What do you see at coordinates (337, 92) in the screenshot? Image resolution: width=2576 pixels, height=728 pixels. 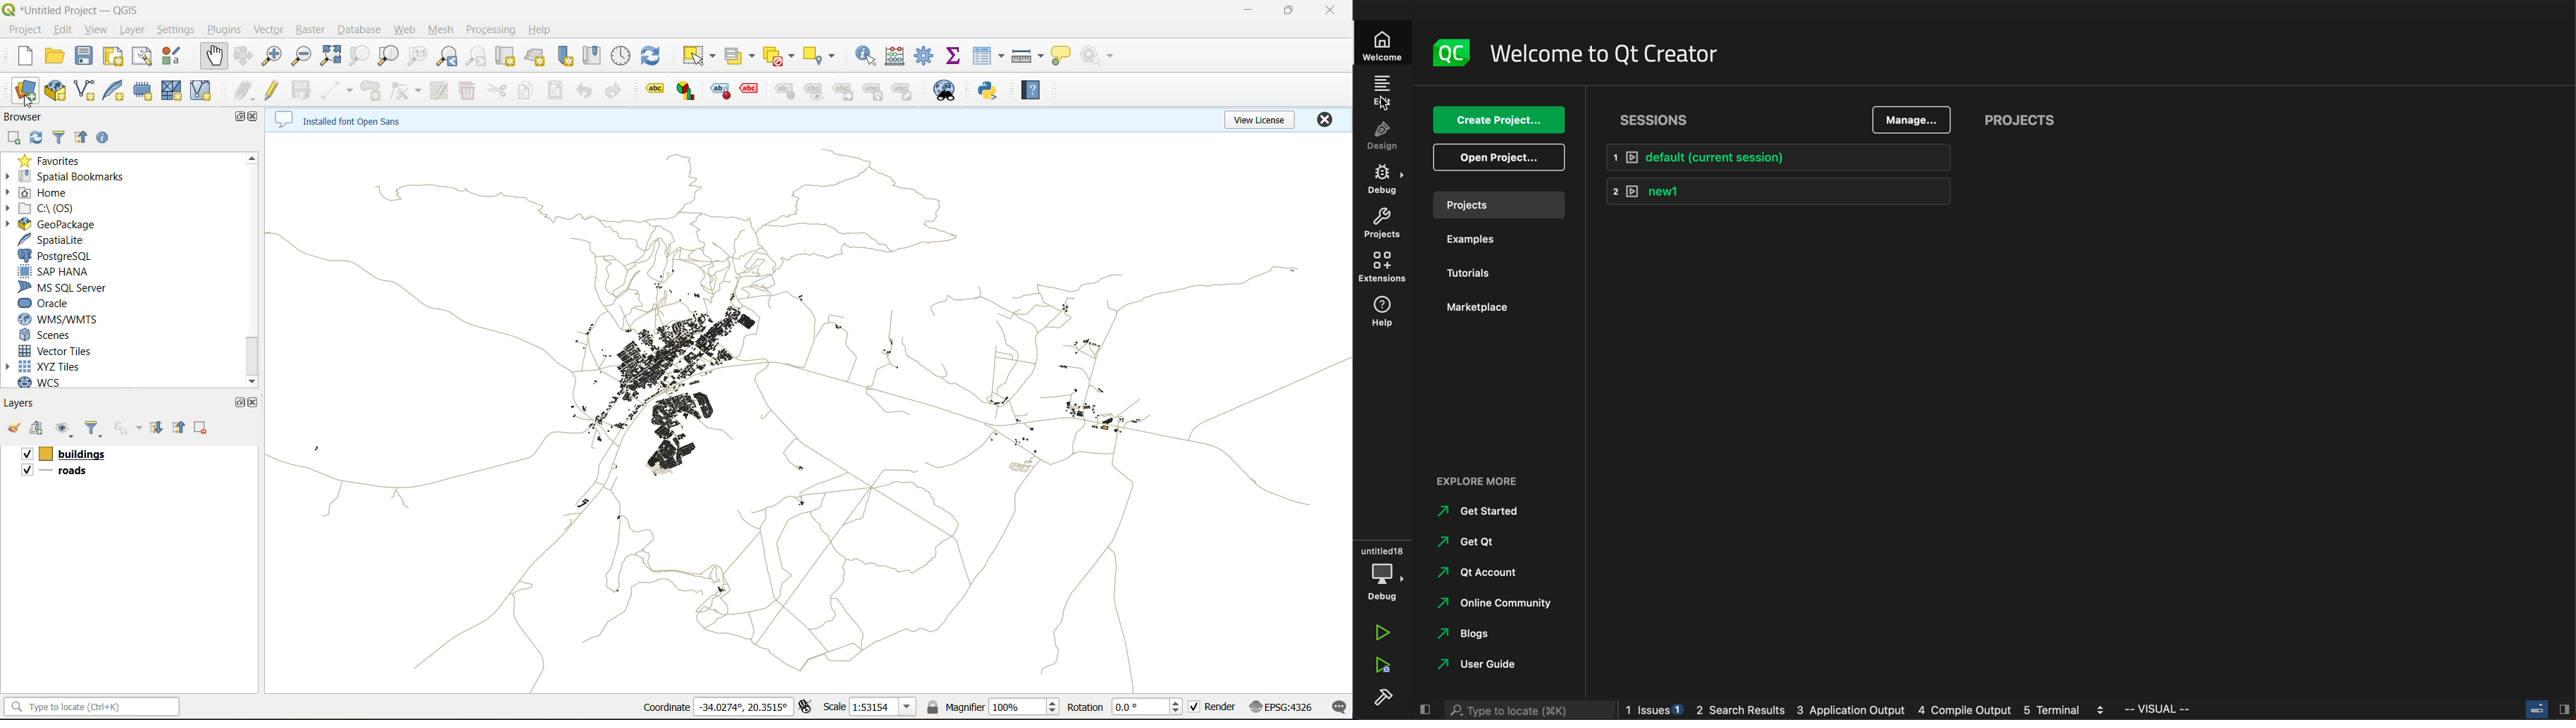 I see `digitize` at bounding box center [337, 92].